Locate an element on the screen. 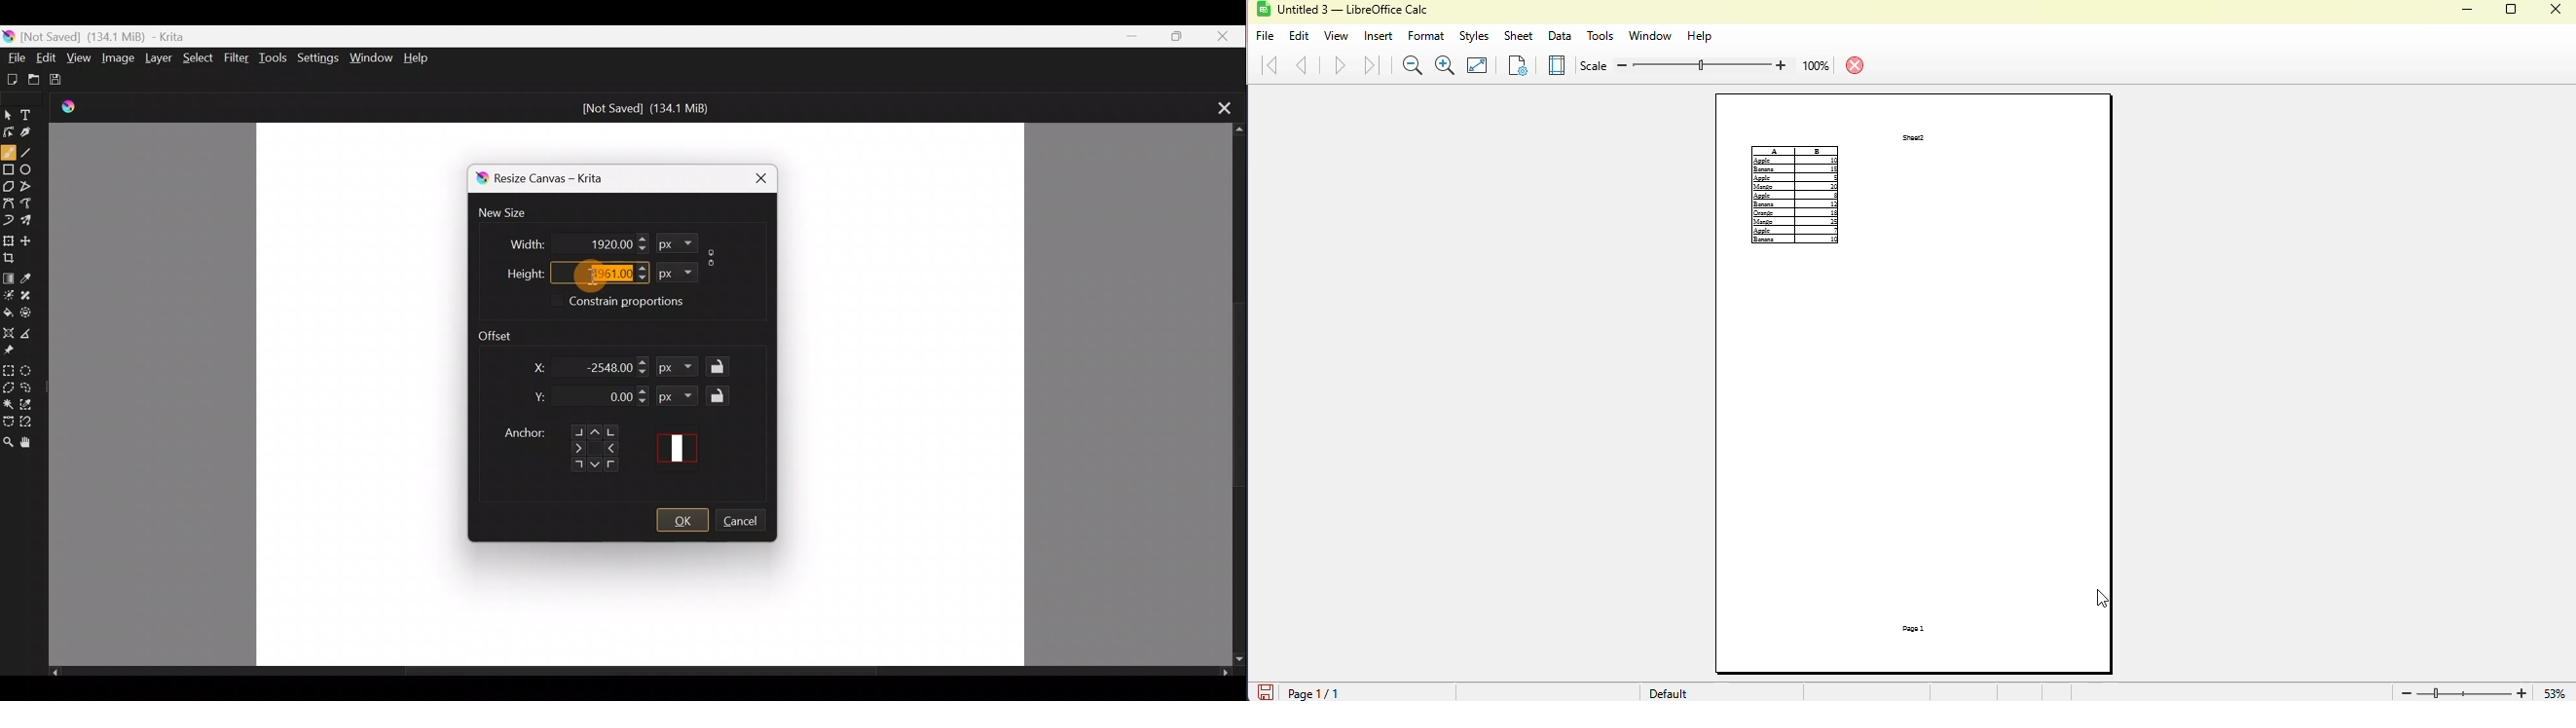  Height is located at coordinates (515, 271).